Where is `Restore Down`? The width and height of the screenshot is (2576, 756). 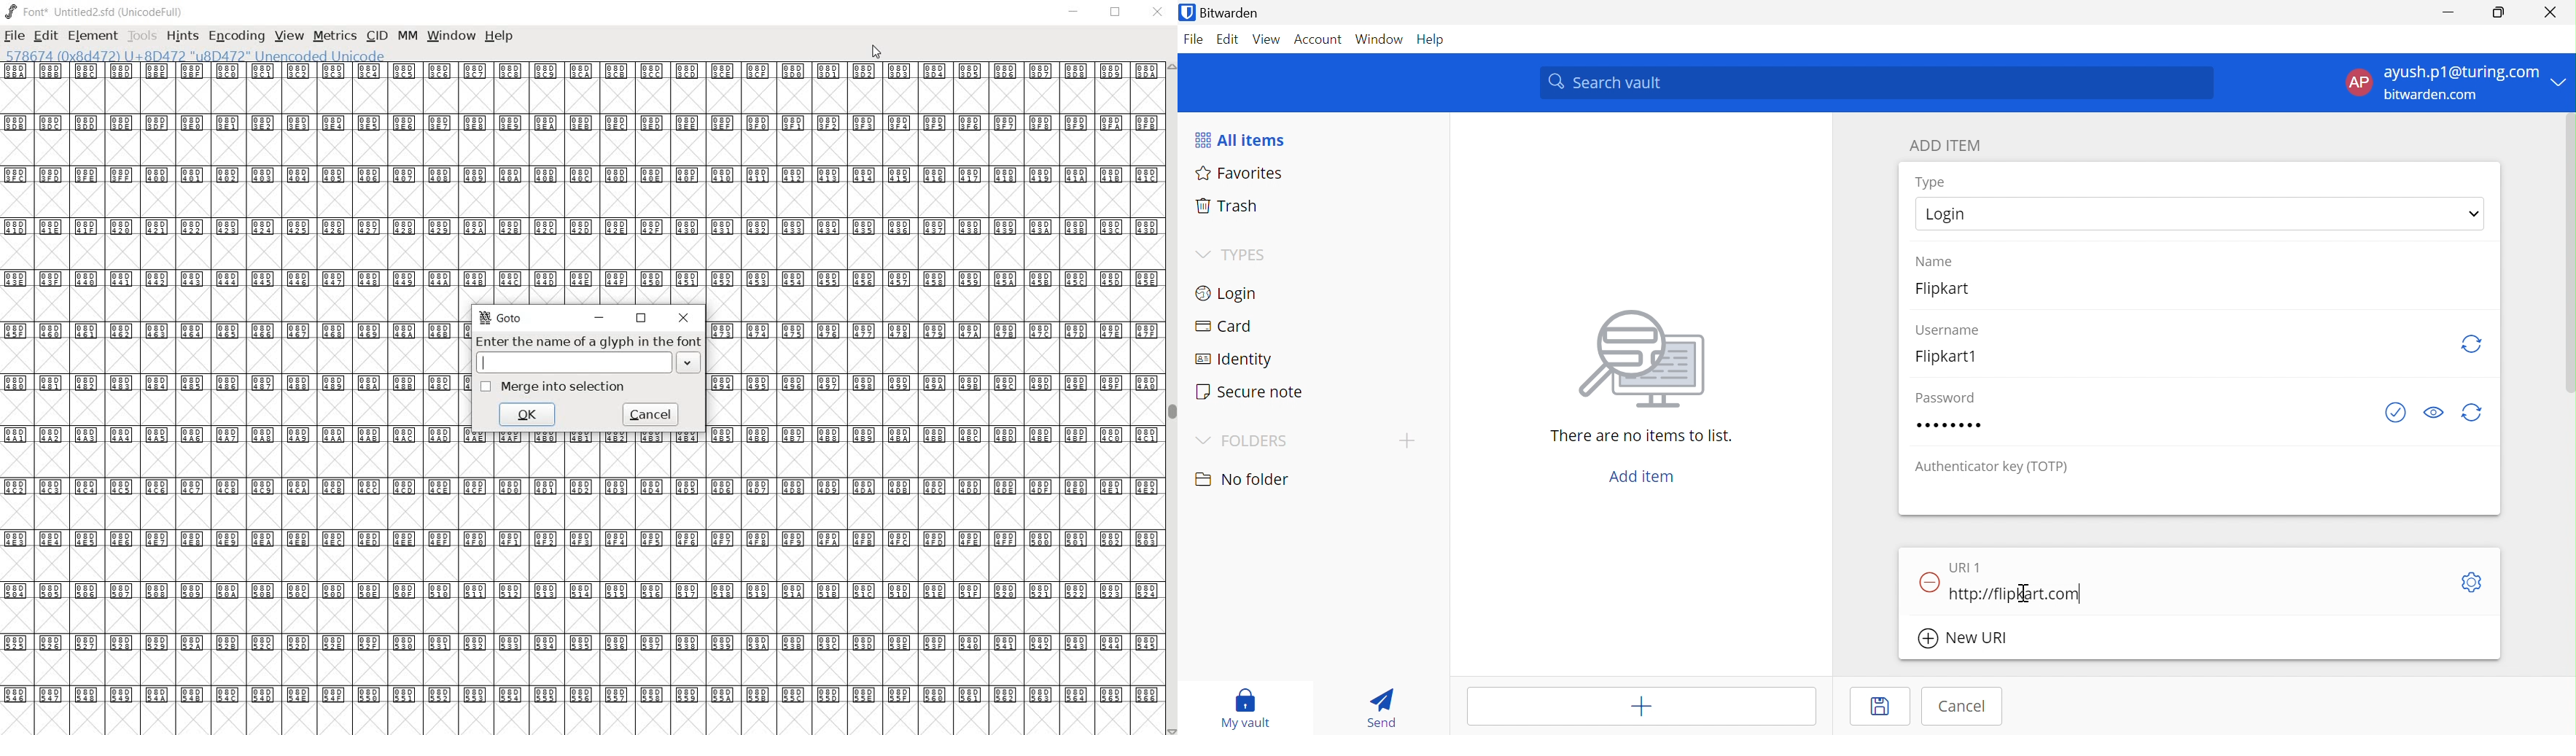 Restore Down is located at coordinates (2499, 12).